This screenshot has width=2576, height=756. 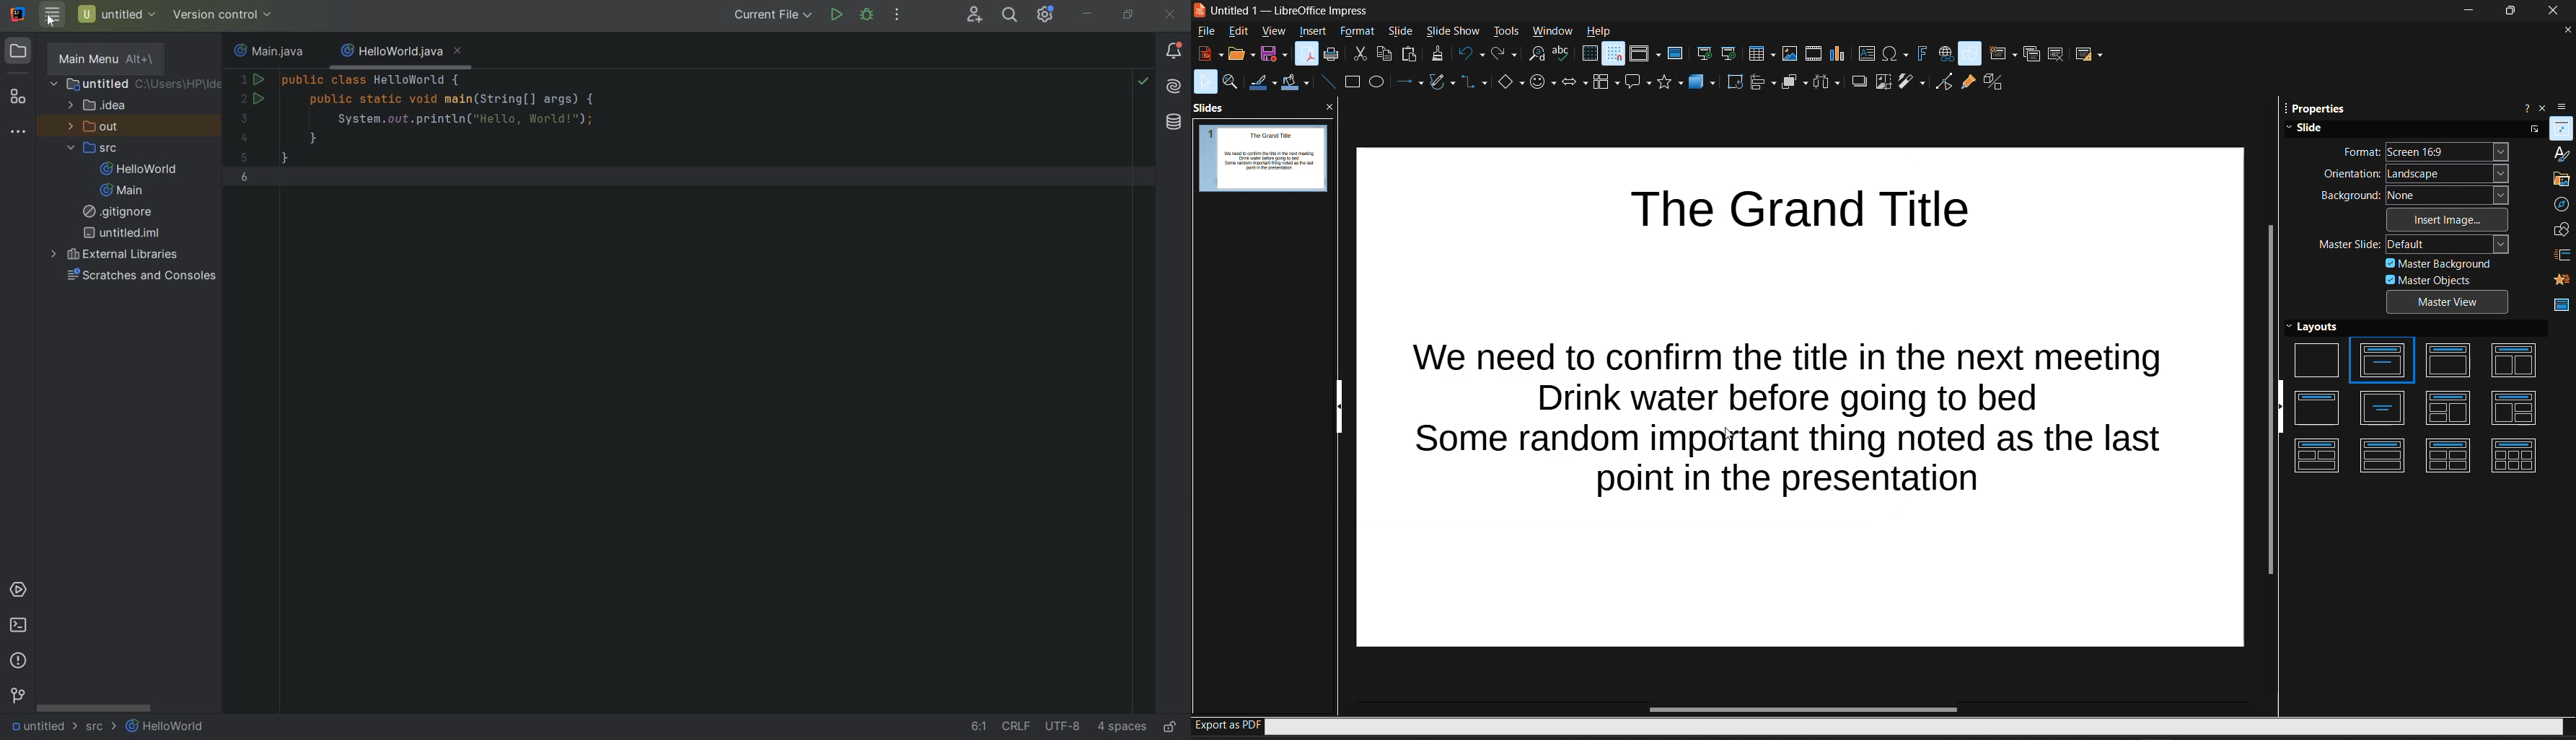 I want to click on new, so click(x=1210, y=53).